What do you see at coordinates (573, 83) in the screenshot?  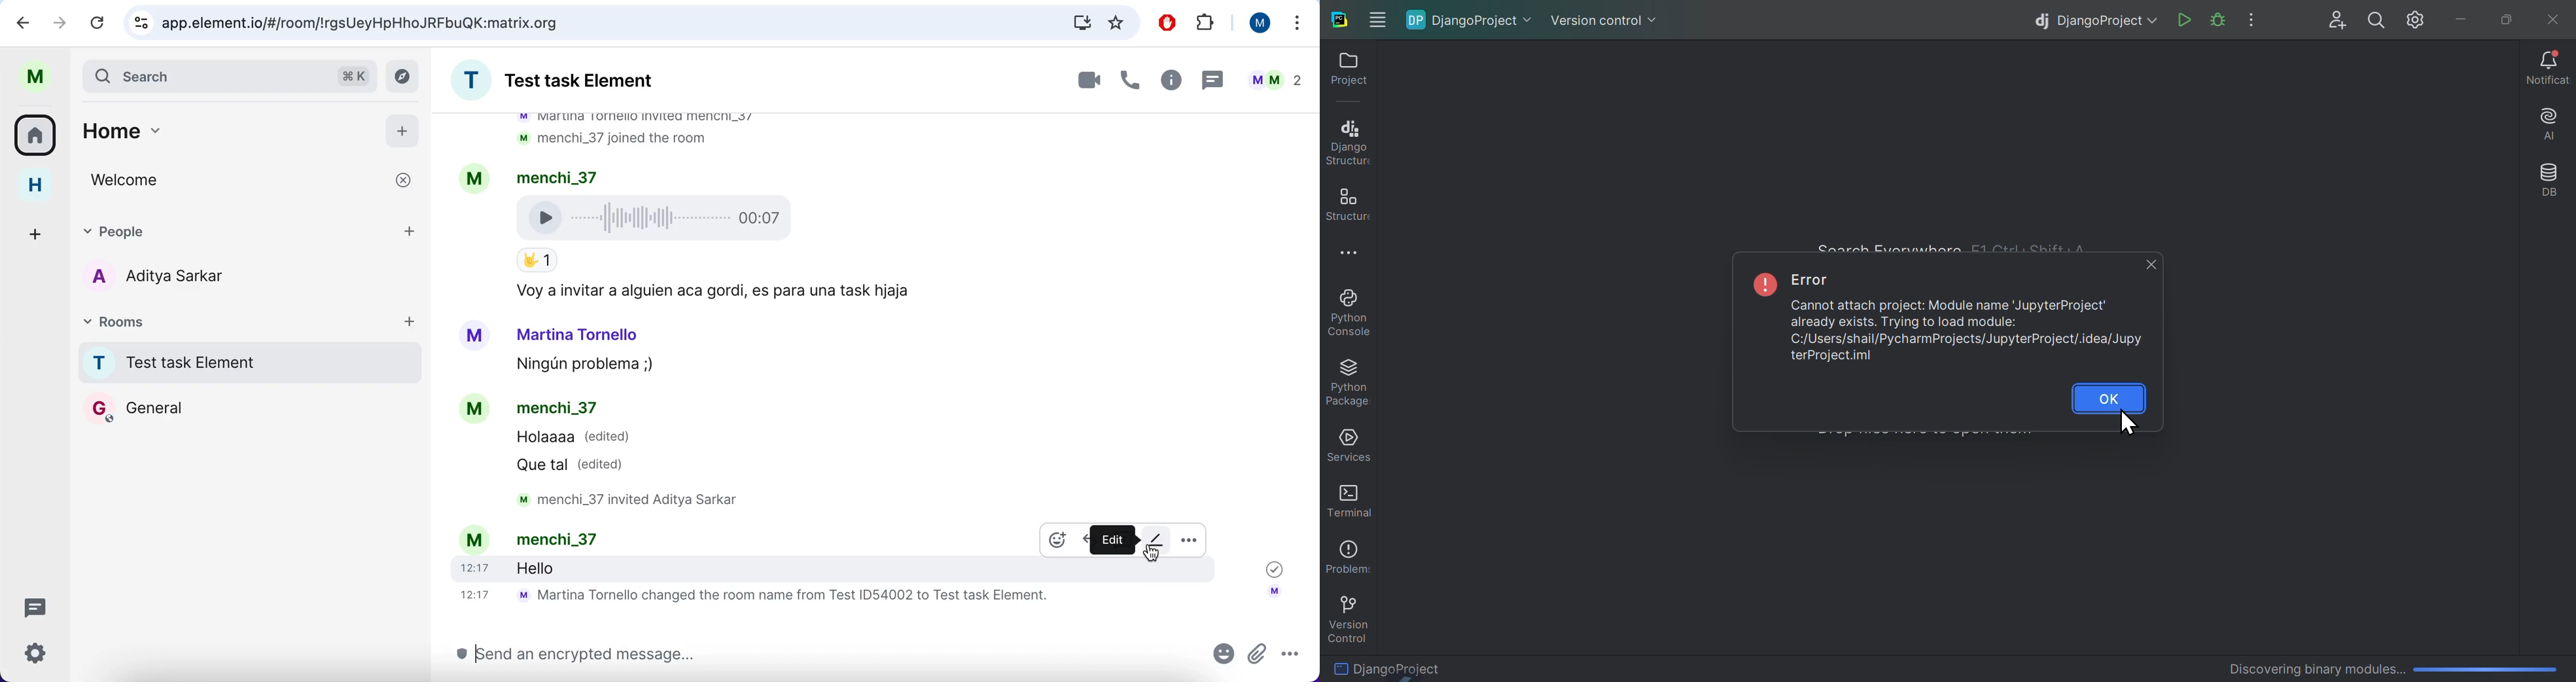 I see `room chat` at bounding box center [573, 83].